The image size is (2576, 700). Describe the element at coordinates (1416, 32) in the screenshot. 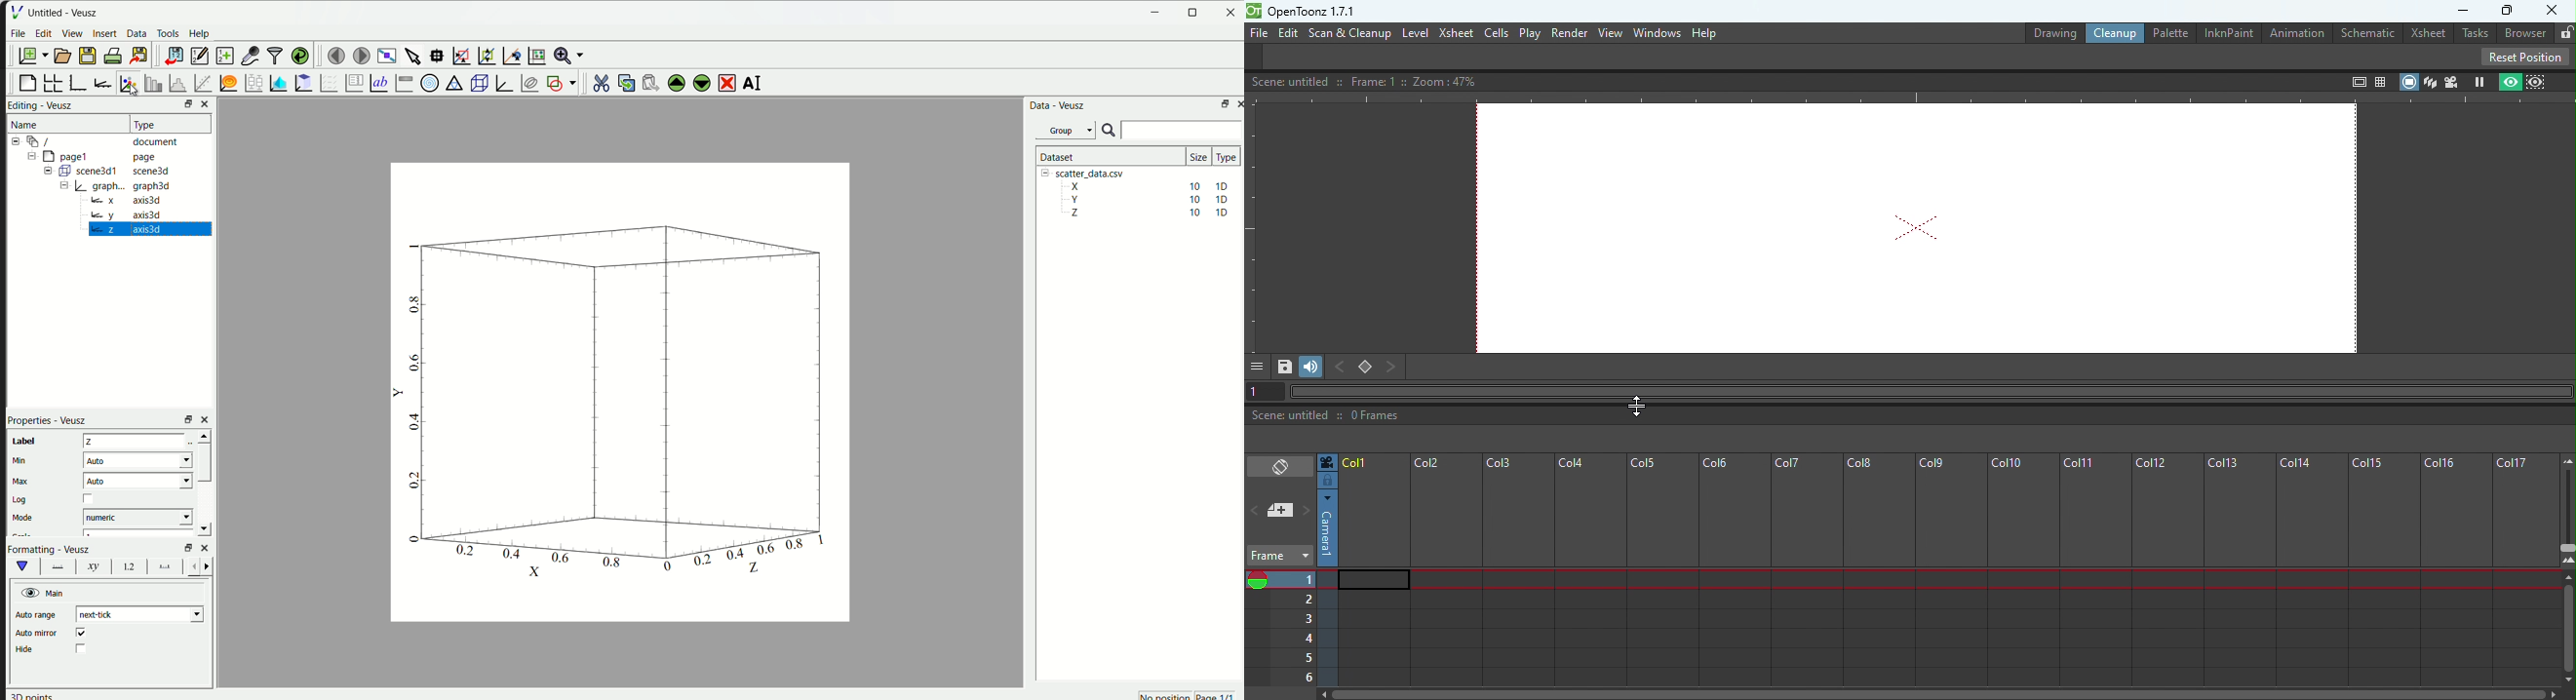

I see `Level` at that location.